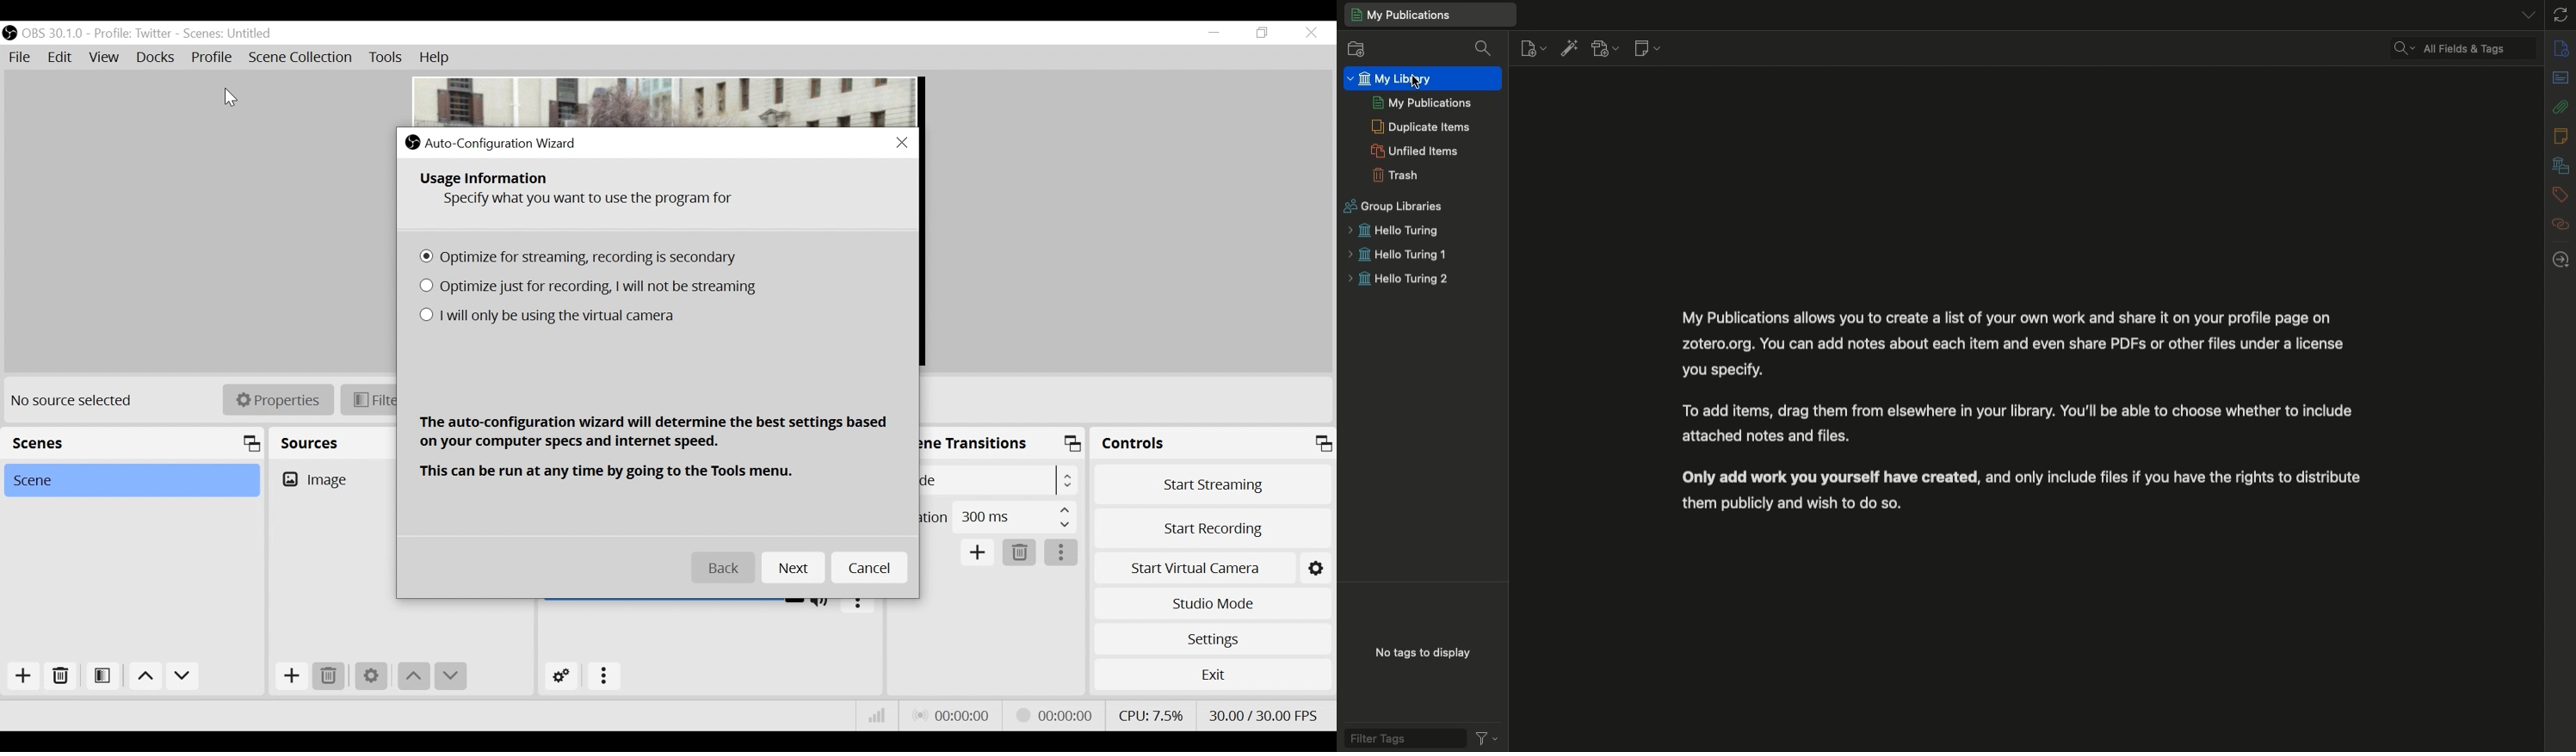  Describe the element at coordinates (106, 58) in the screenshot. I see `View` at that location.